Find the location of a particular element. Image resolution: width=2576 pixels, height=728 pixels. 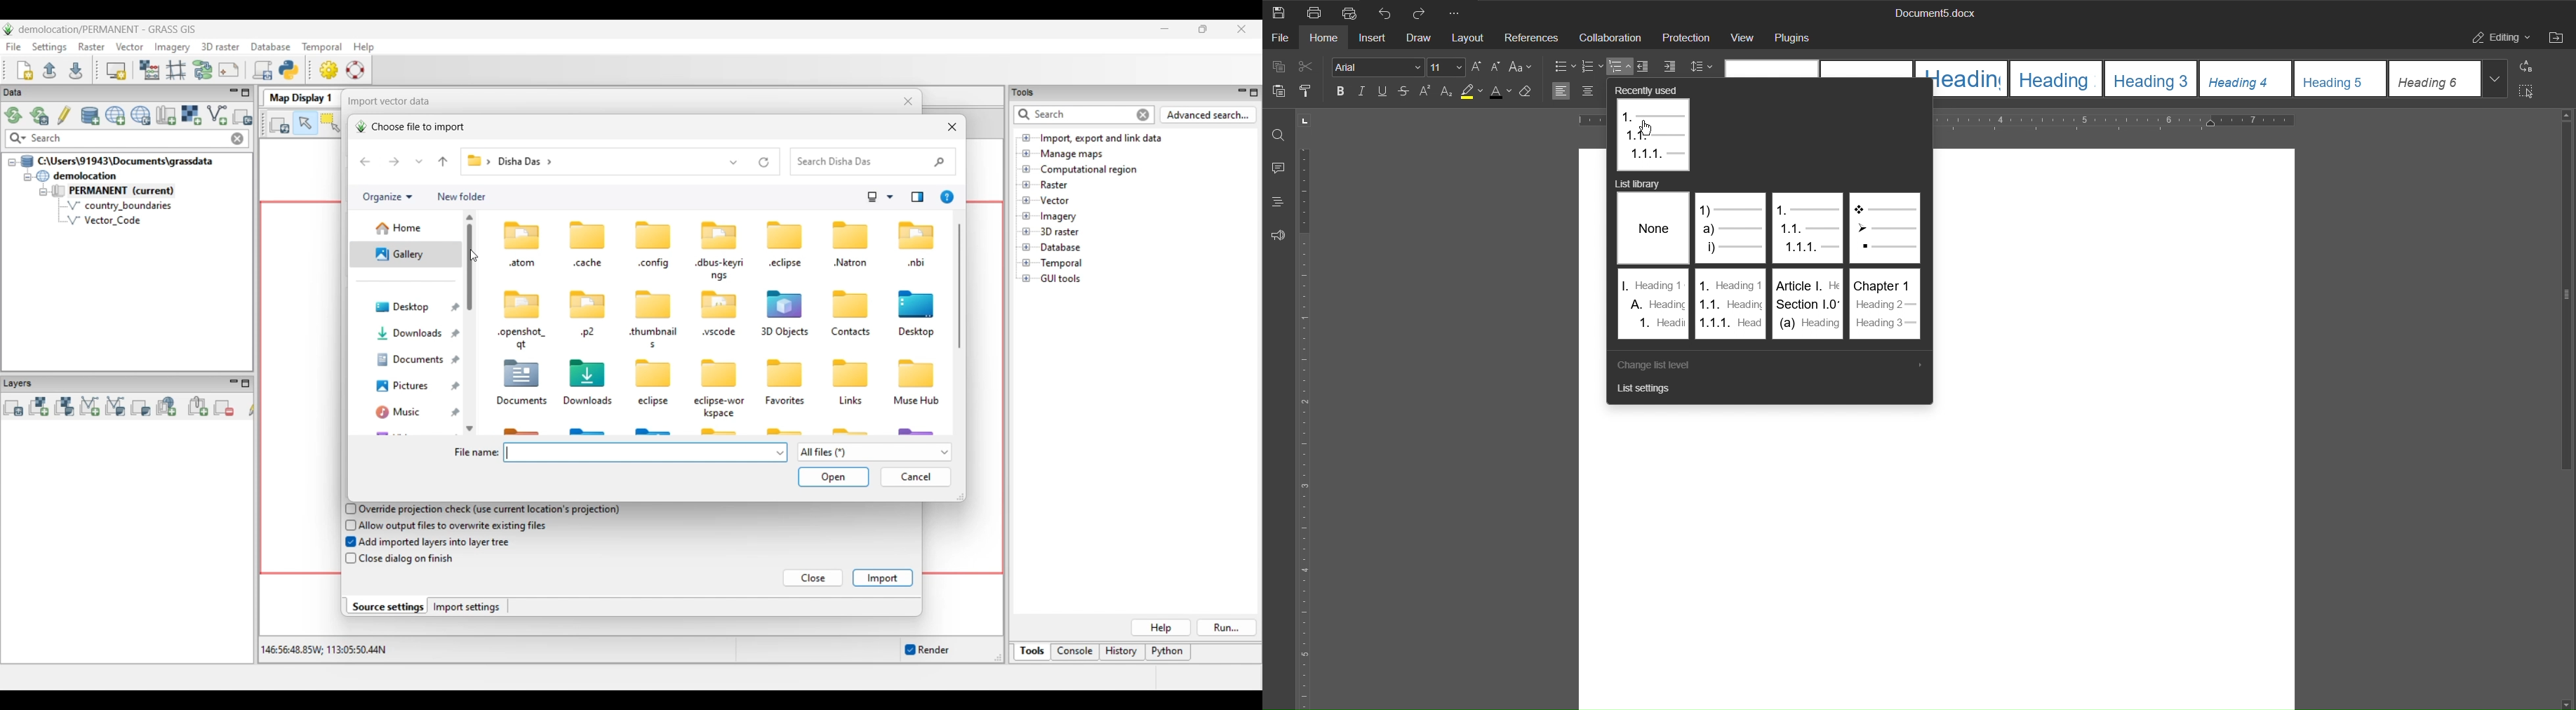

Copy is located at coordinates (1277, 67).